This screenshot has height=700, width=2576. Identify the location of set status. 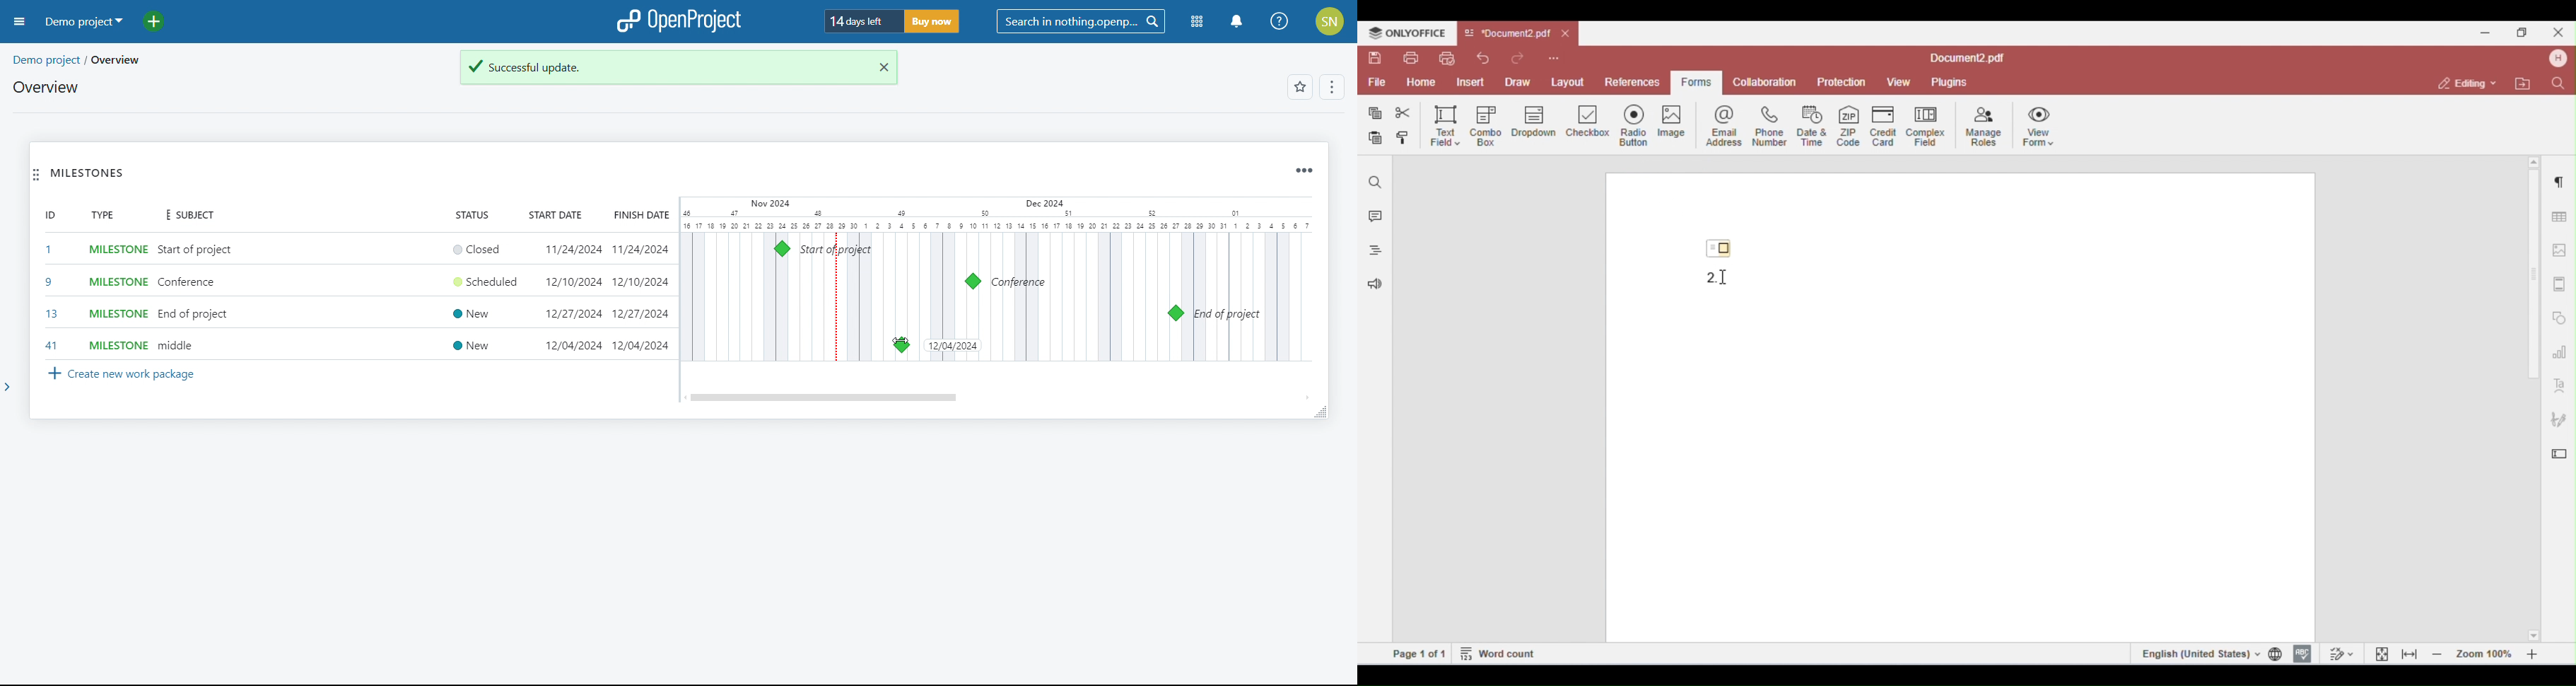
(481, 298).